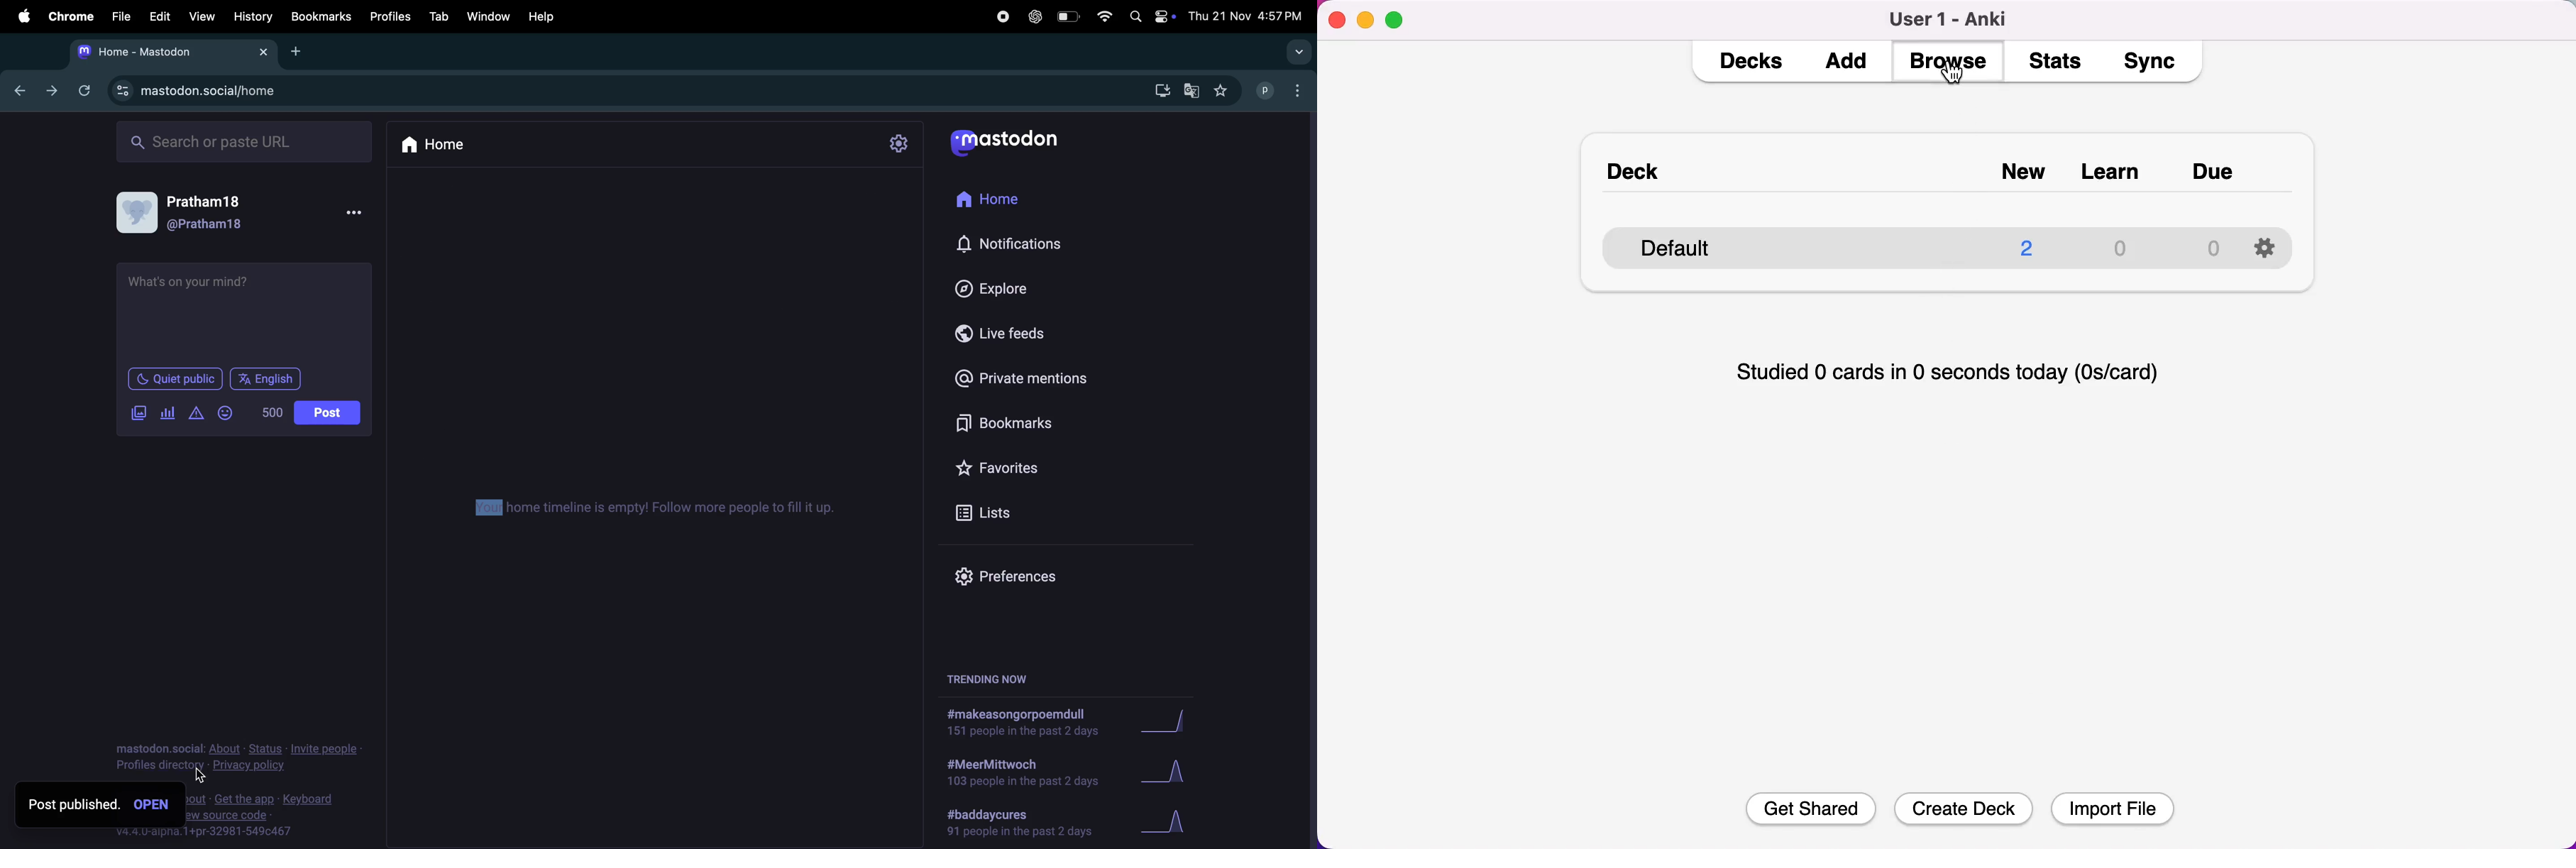  What do you see at coordinates (1102, 18) in the screenshot?
I see `wifi` at bounding box center [1102, 18].